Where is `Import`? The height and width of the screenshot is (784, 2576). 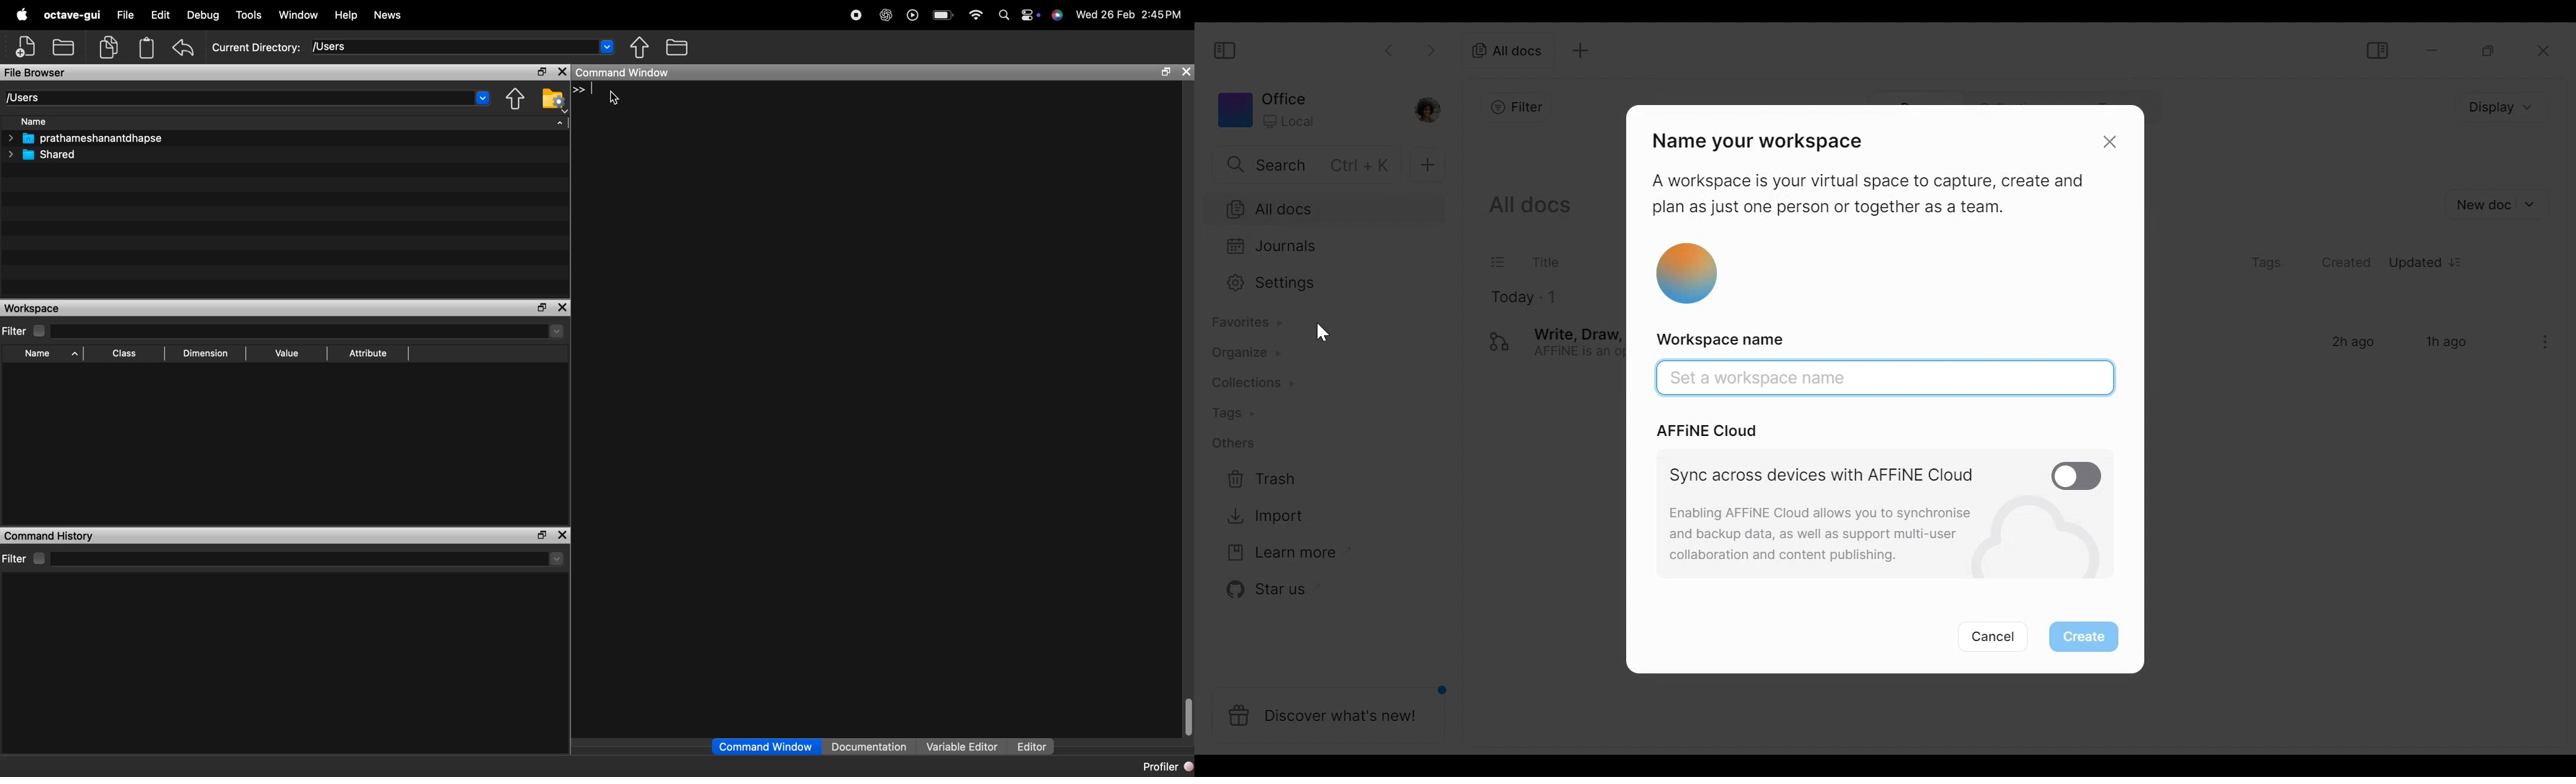 Import is located at coordinates (1258, 517).